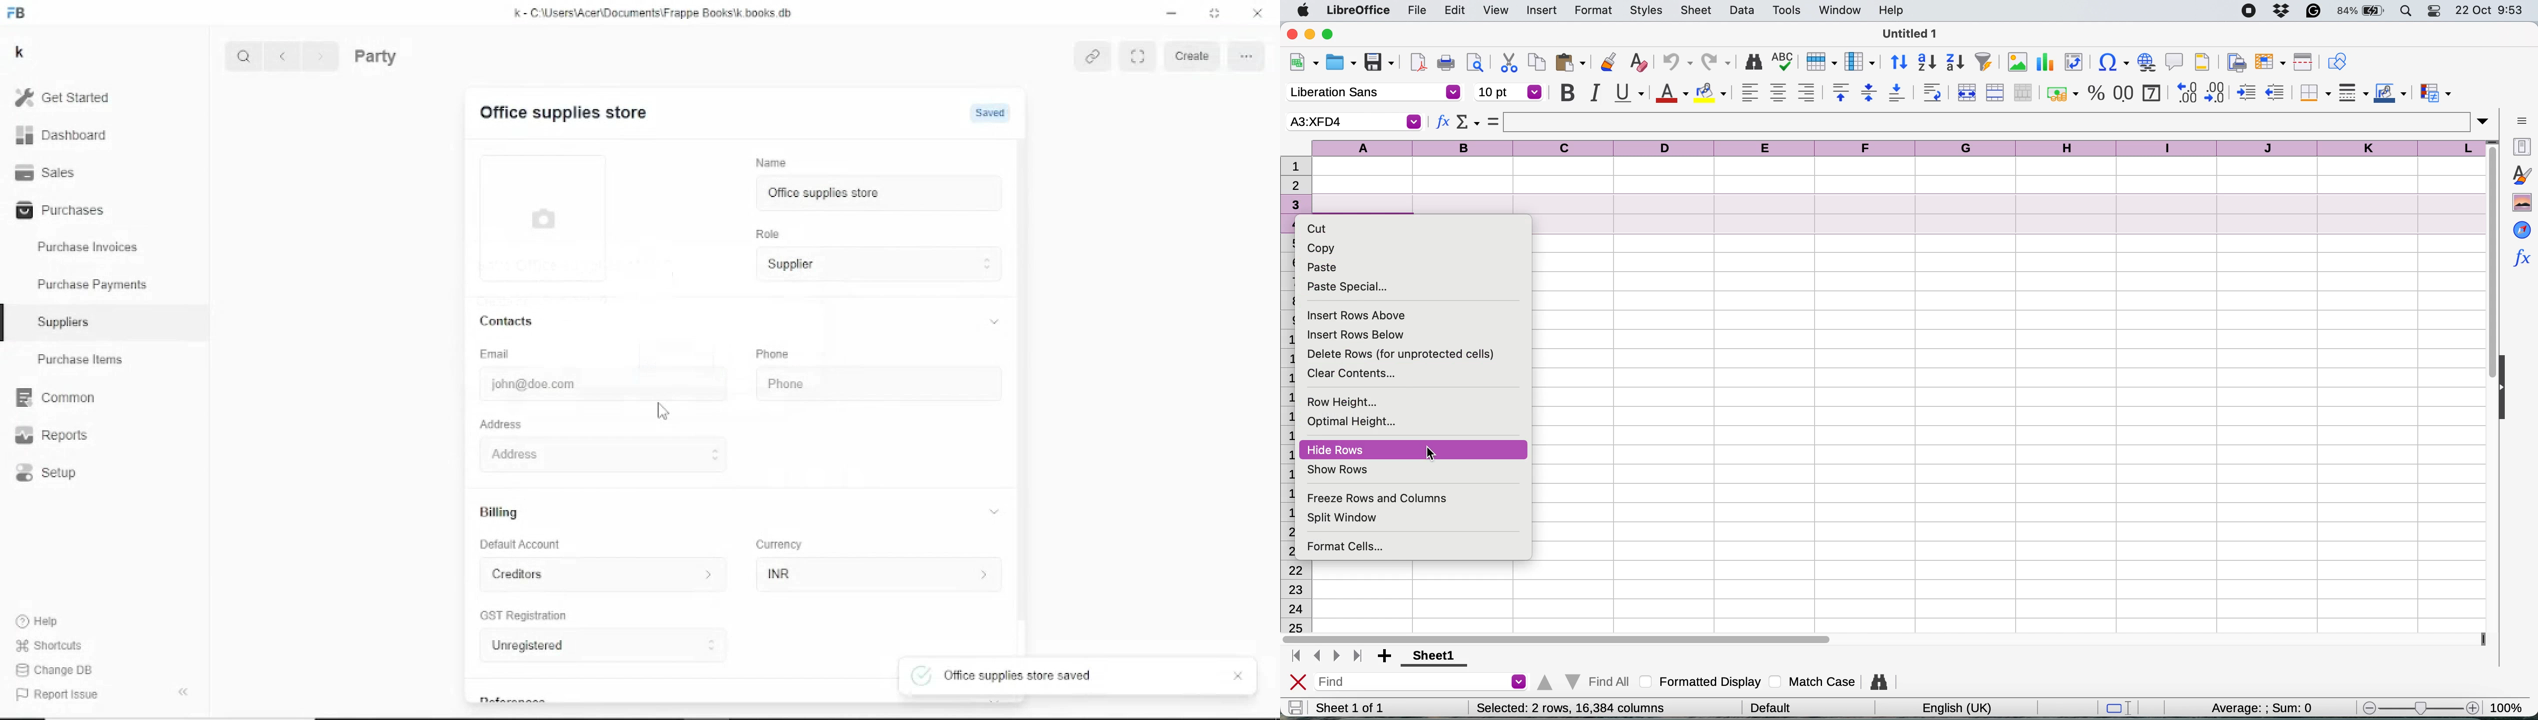 The width and height of the screenshot is (2548, 728). Describe the element at coordinates (1647, 11) in the screenshot. I see `styles` at that location.